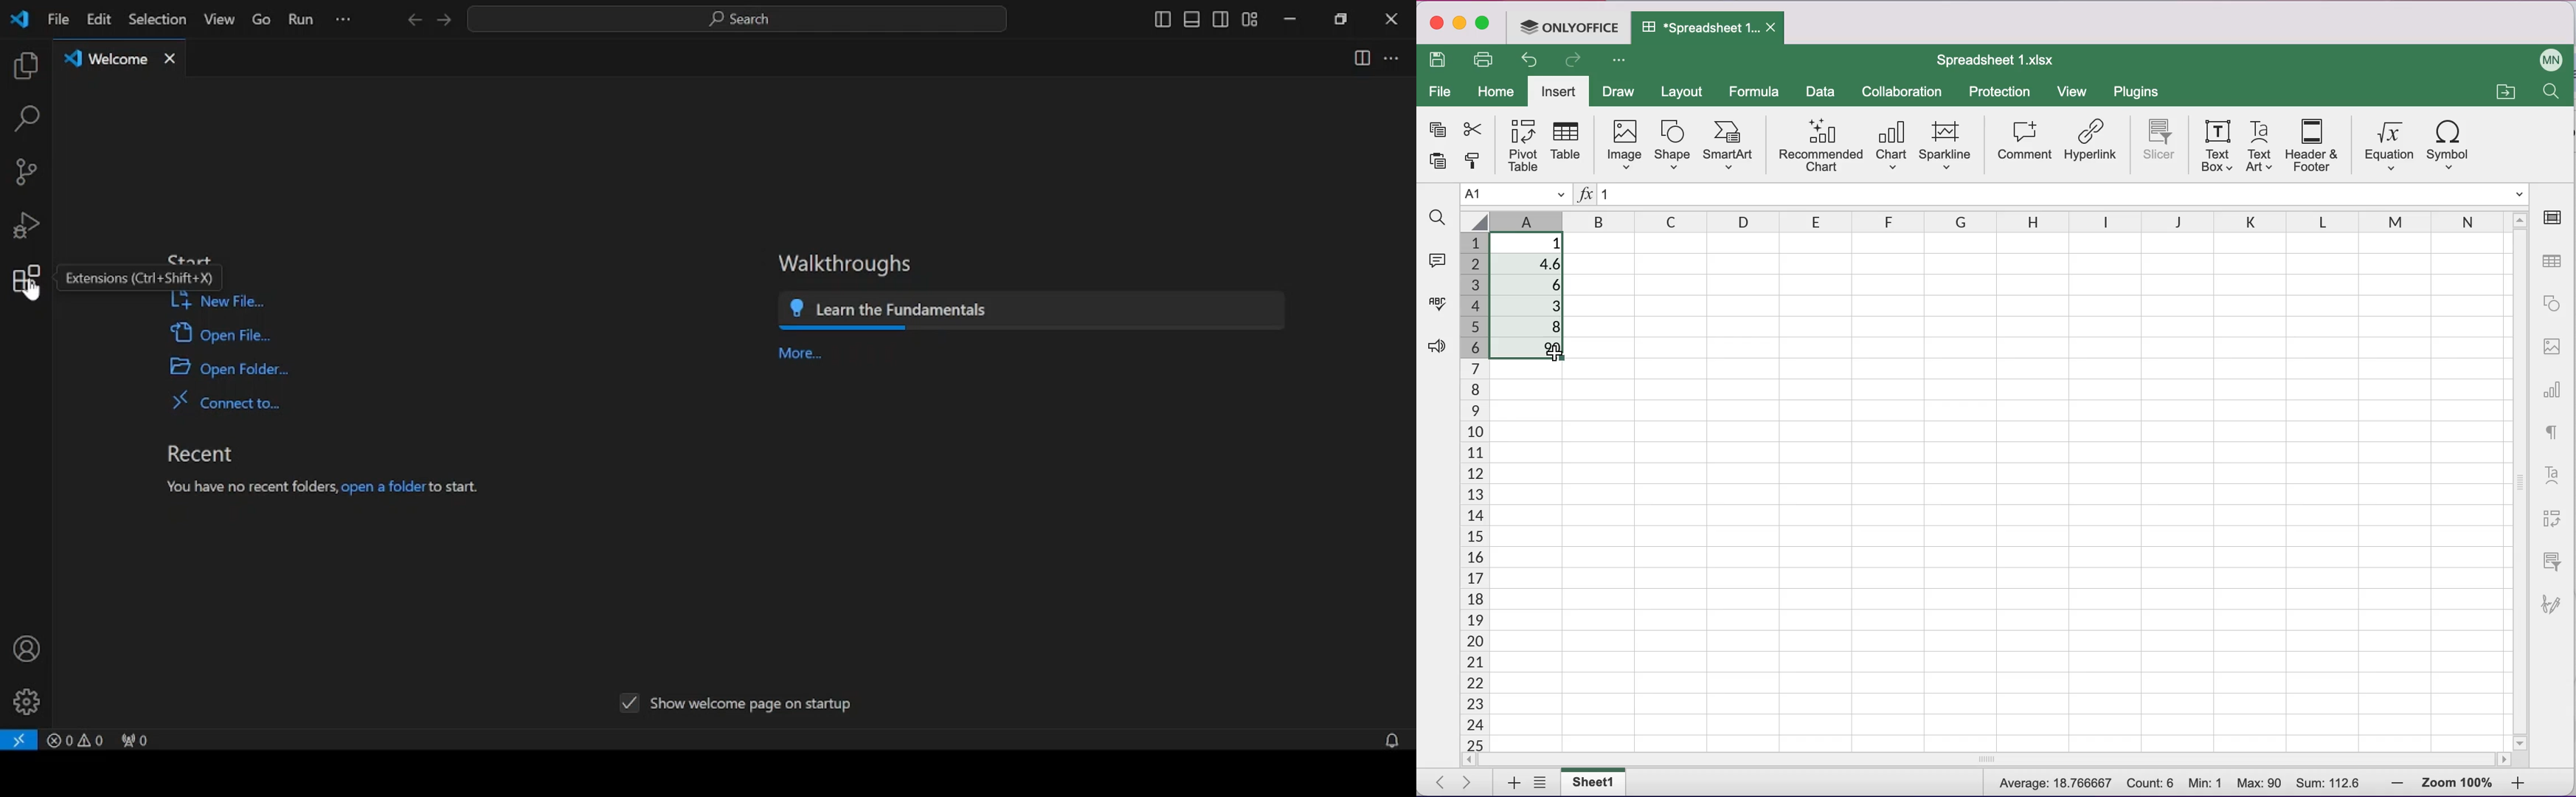 Image resolution: width=2576 pixels, height=812 pixels. I want to click on cells numbers, so click(1471, 492).